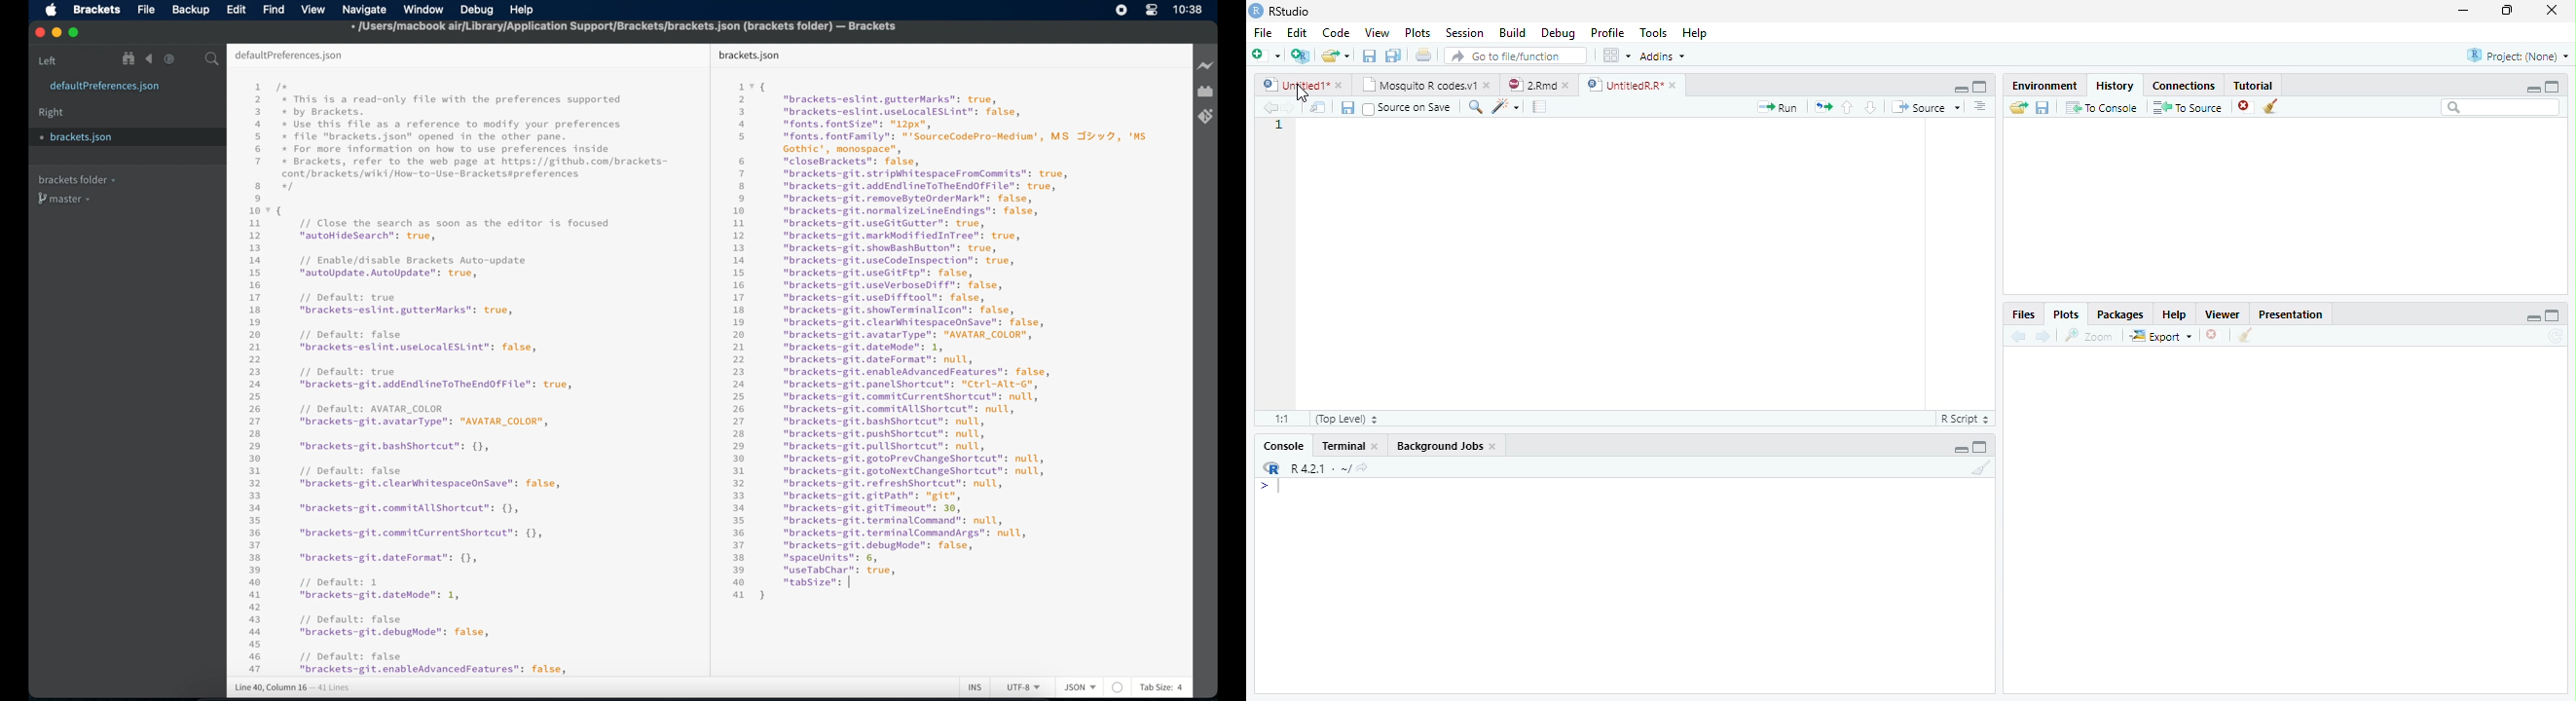 The image size is (2576, 728). Describe the element at coordinates (2500, 107) in the screenshot. I see `Search bar` at that location.